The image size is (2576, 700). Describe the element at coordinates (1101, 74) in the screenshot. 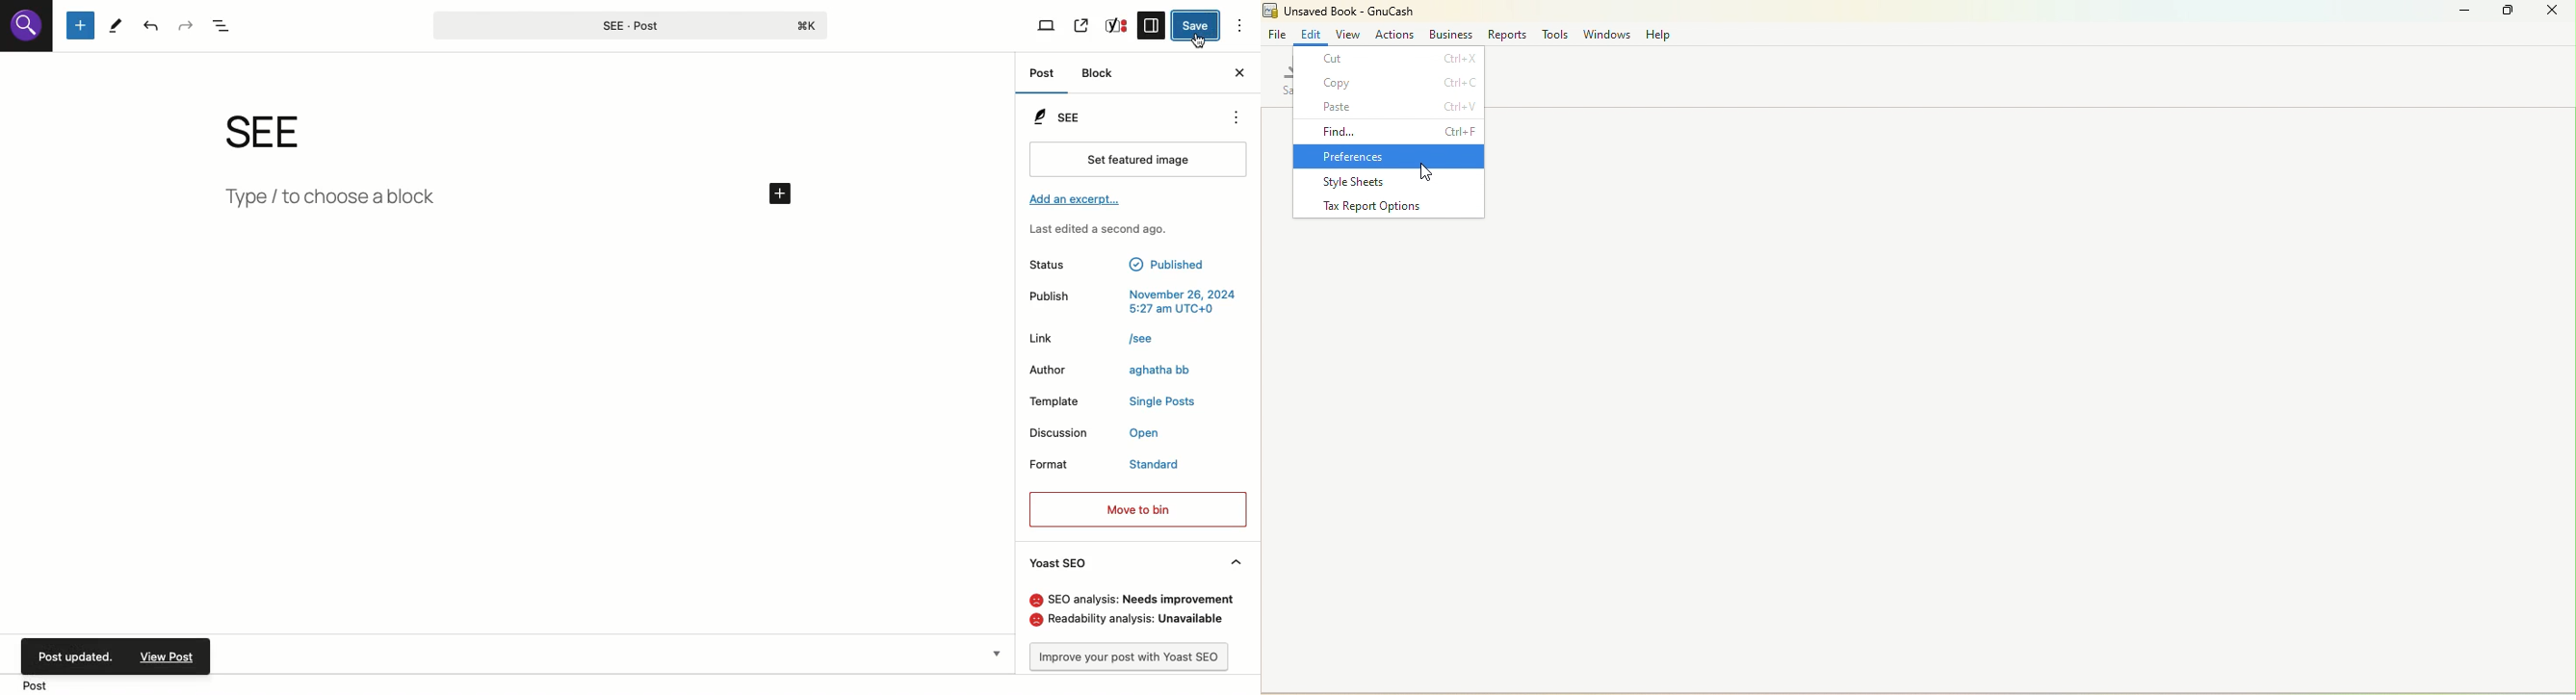

I see `Block` at that location.